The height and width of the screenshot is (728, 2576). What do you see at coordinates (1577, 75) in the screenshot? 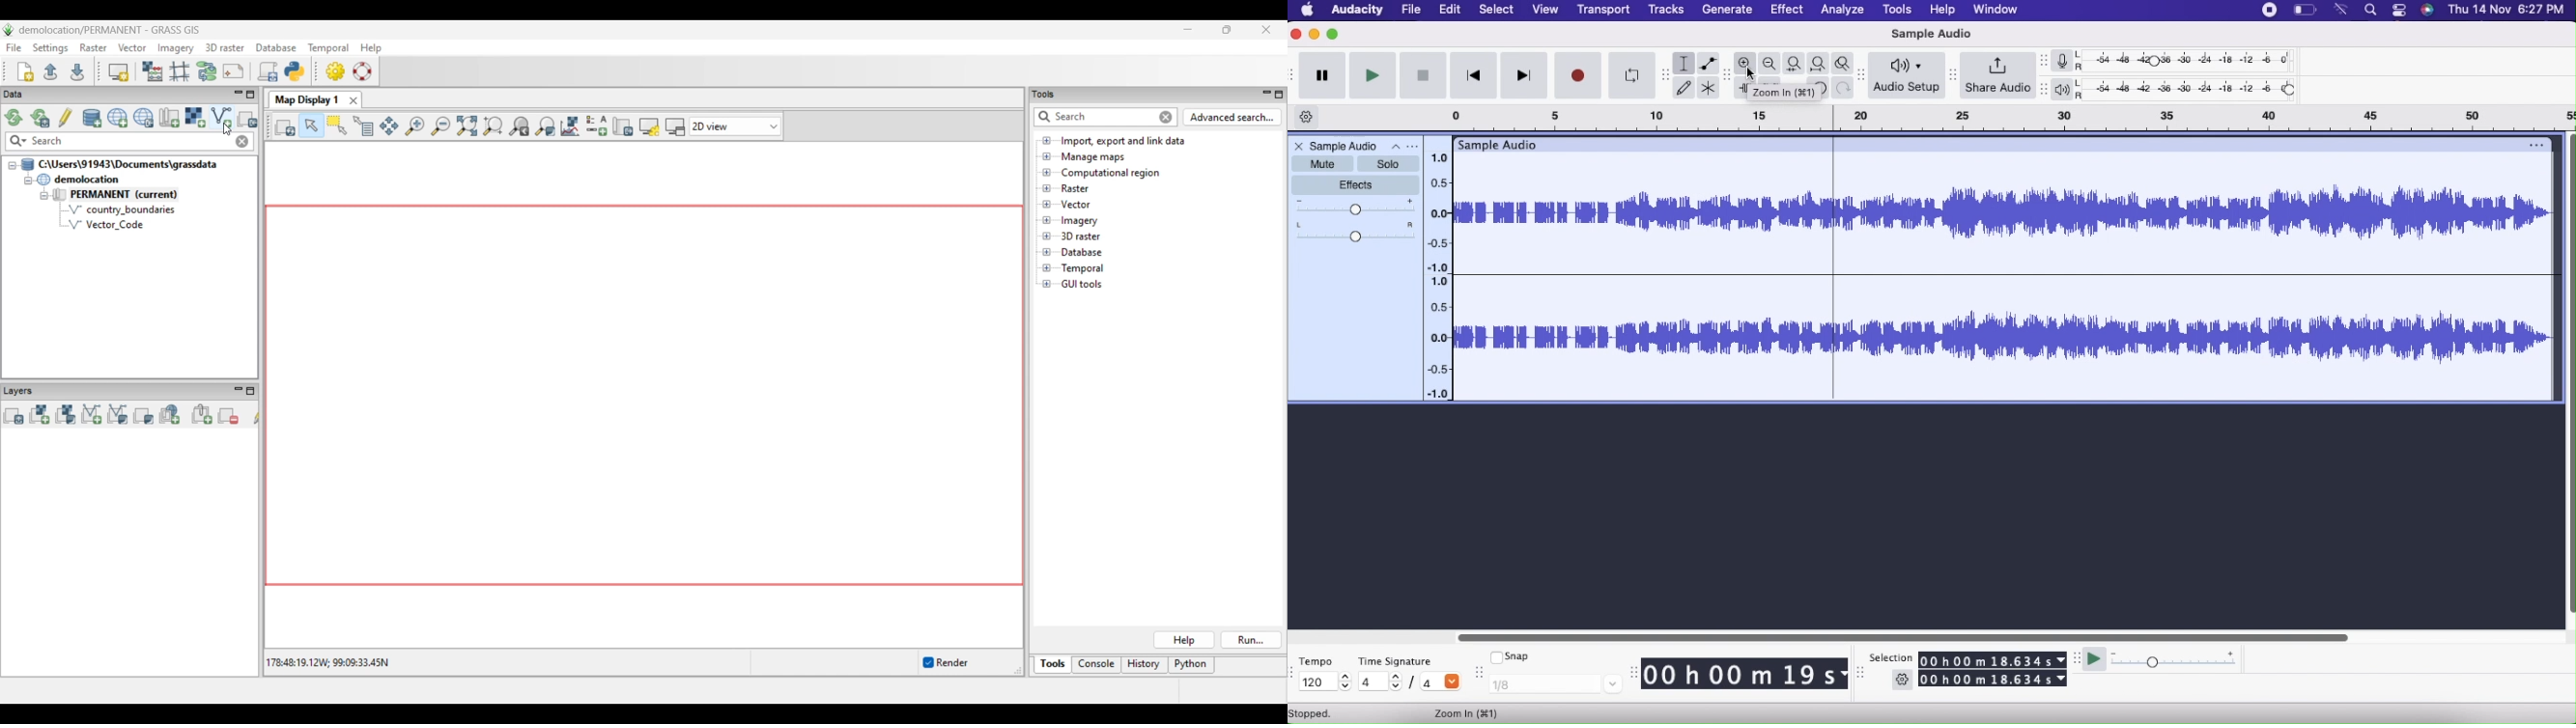
I see `Record` at bounding box center [1577, 75].